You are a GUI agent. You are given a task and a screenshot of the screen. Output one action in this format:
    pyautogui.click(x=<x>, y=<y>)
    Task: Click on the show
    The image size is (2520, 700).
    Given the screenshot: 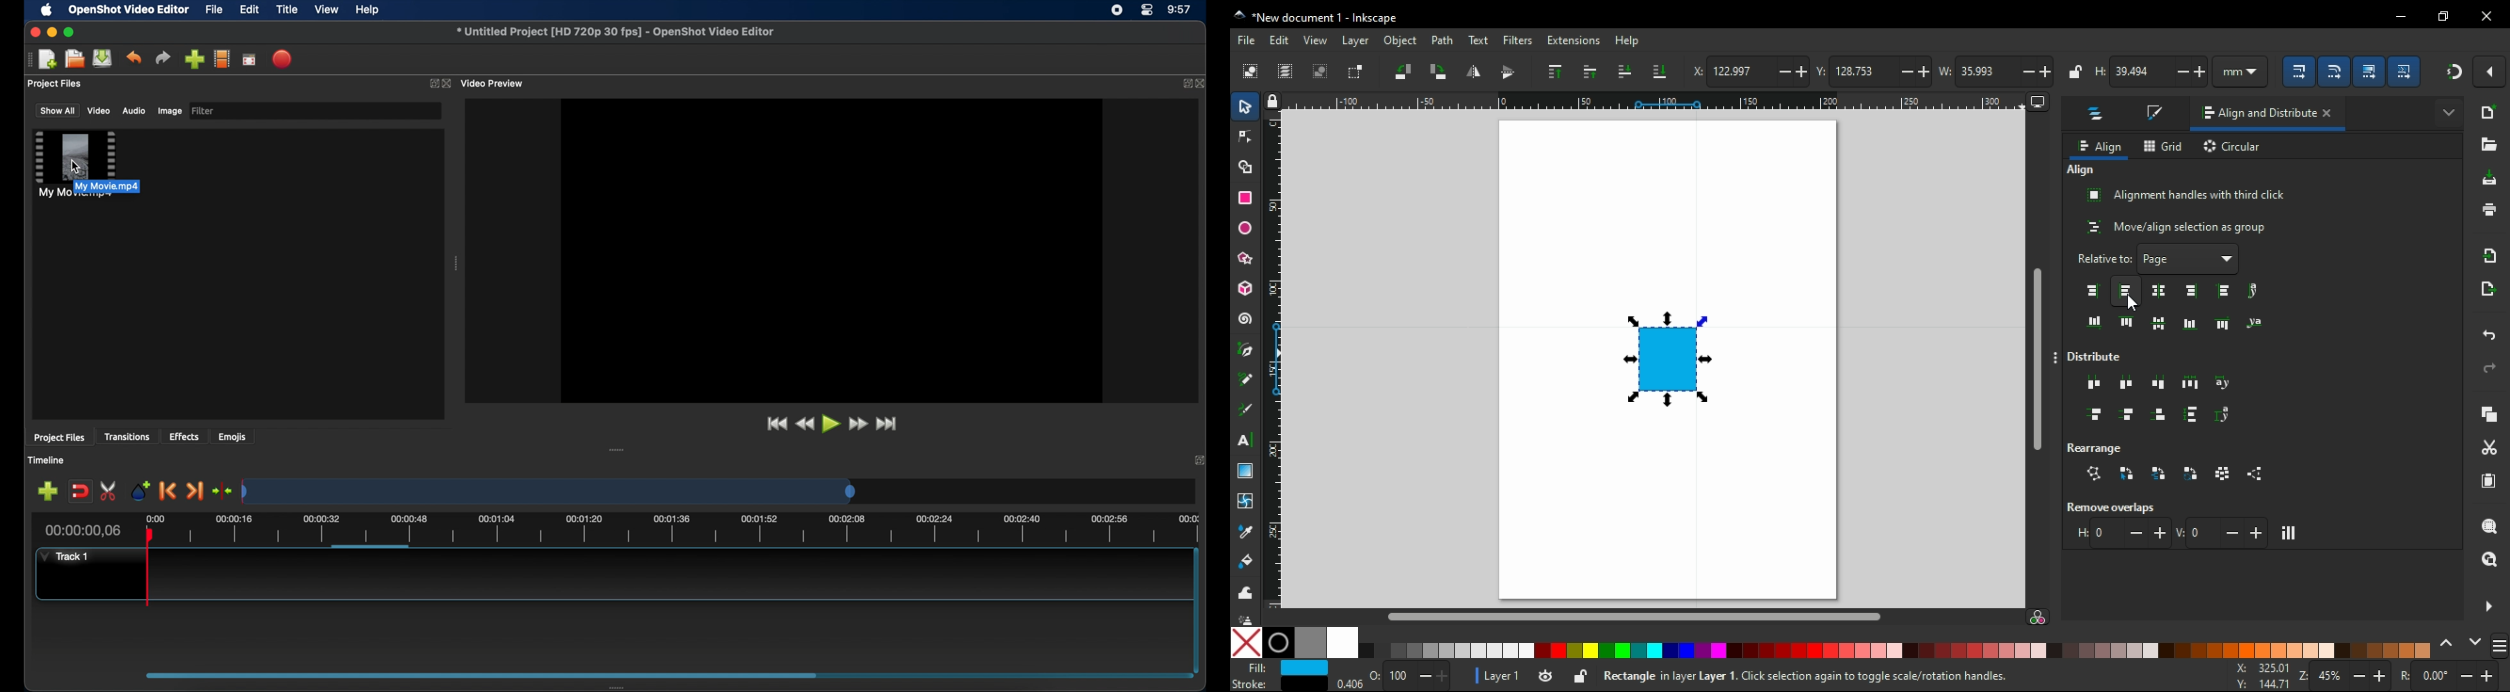 What is the action you would take?
    pyautogui.click(x=2230, y=259)
    